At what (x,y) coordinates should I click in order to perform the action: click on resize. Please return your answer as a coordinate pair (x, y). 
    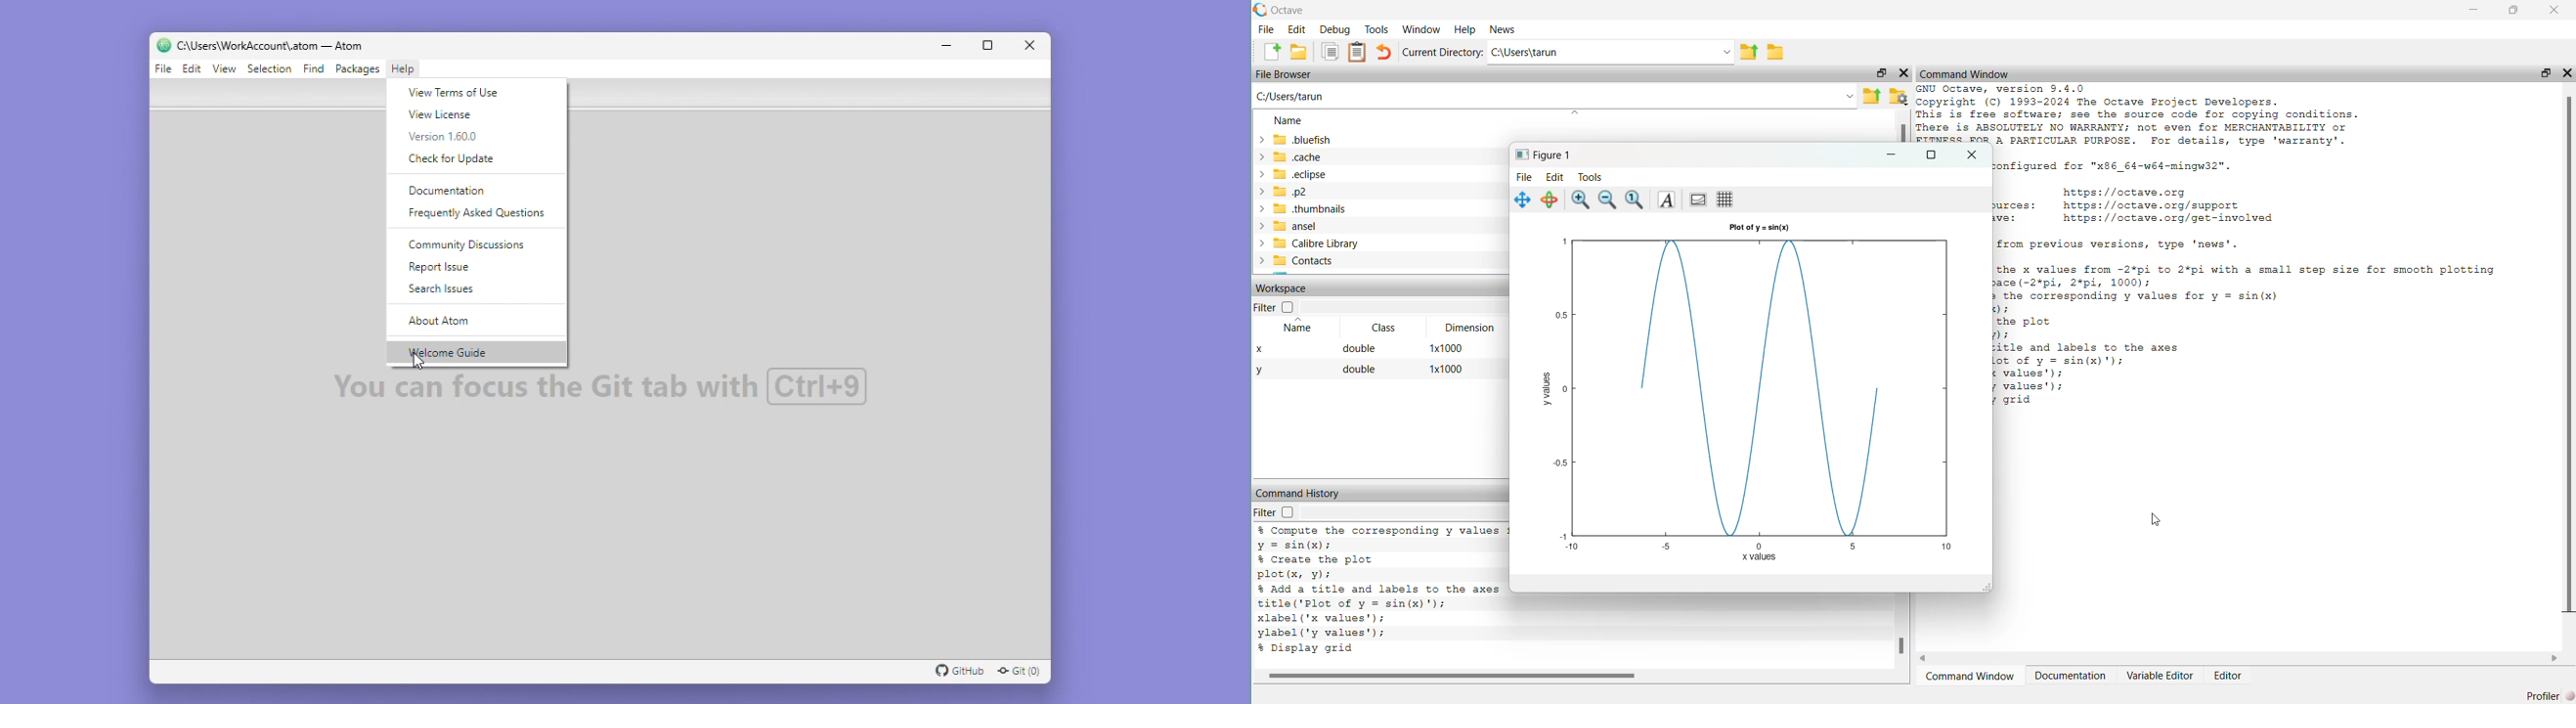
    Looking at the image, I should click on (2546, 73).